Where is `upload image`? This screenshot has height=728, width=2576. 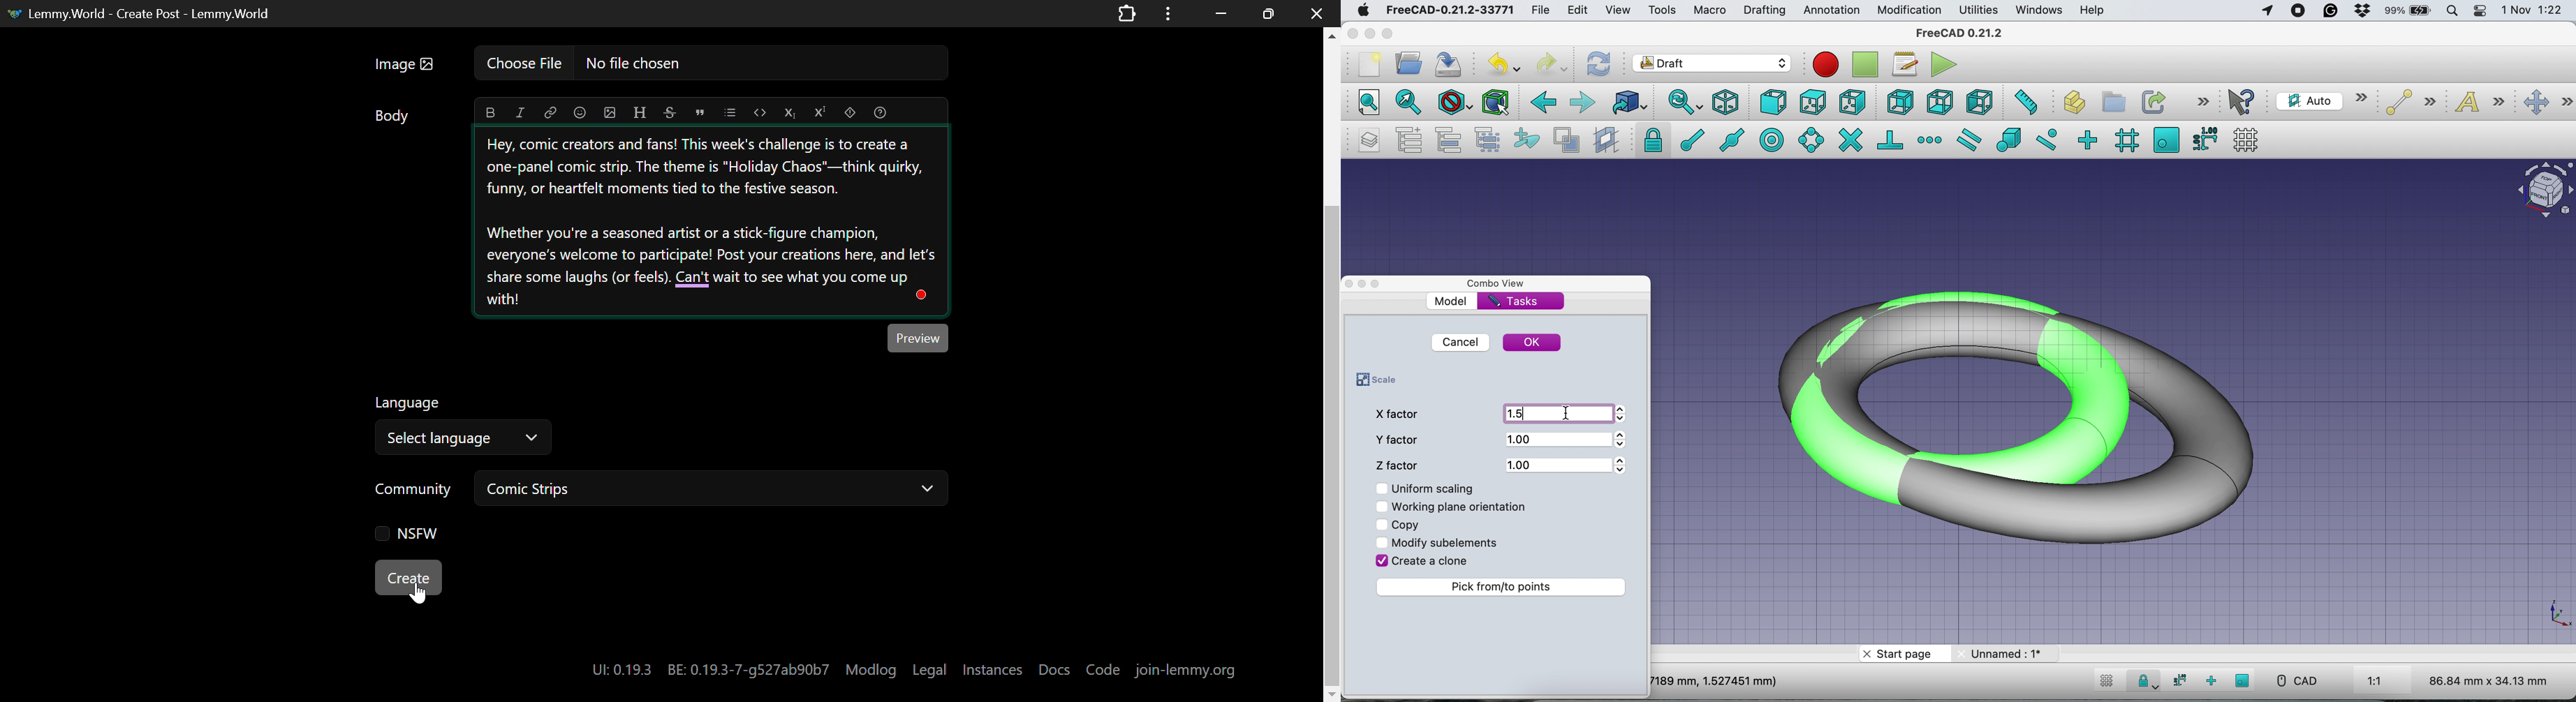
upload image is located at coordinates (610, 113).